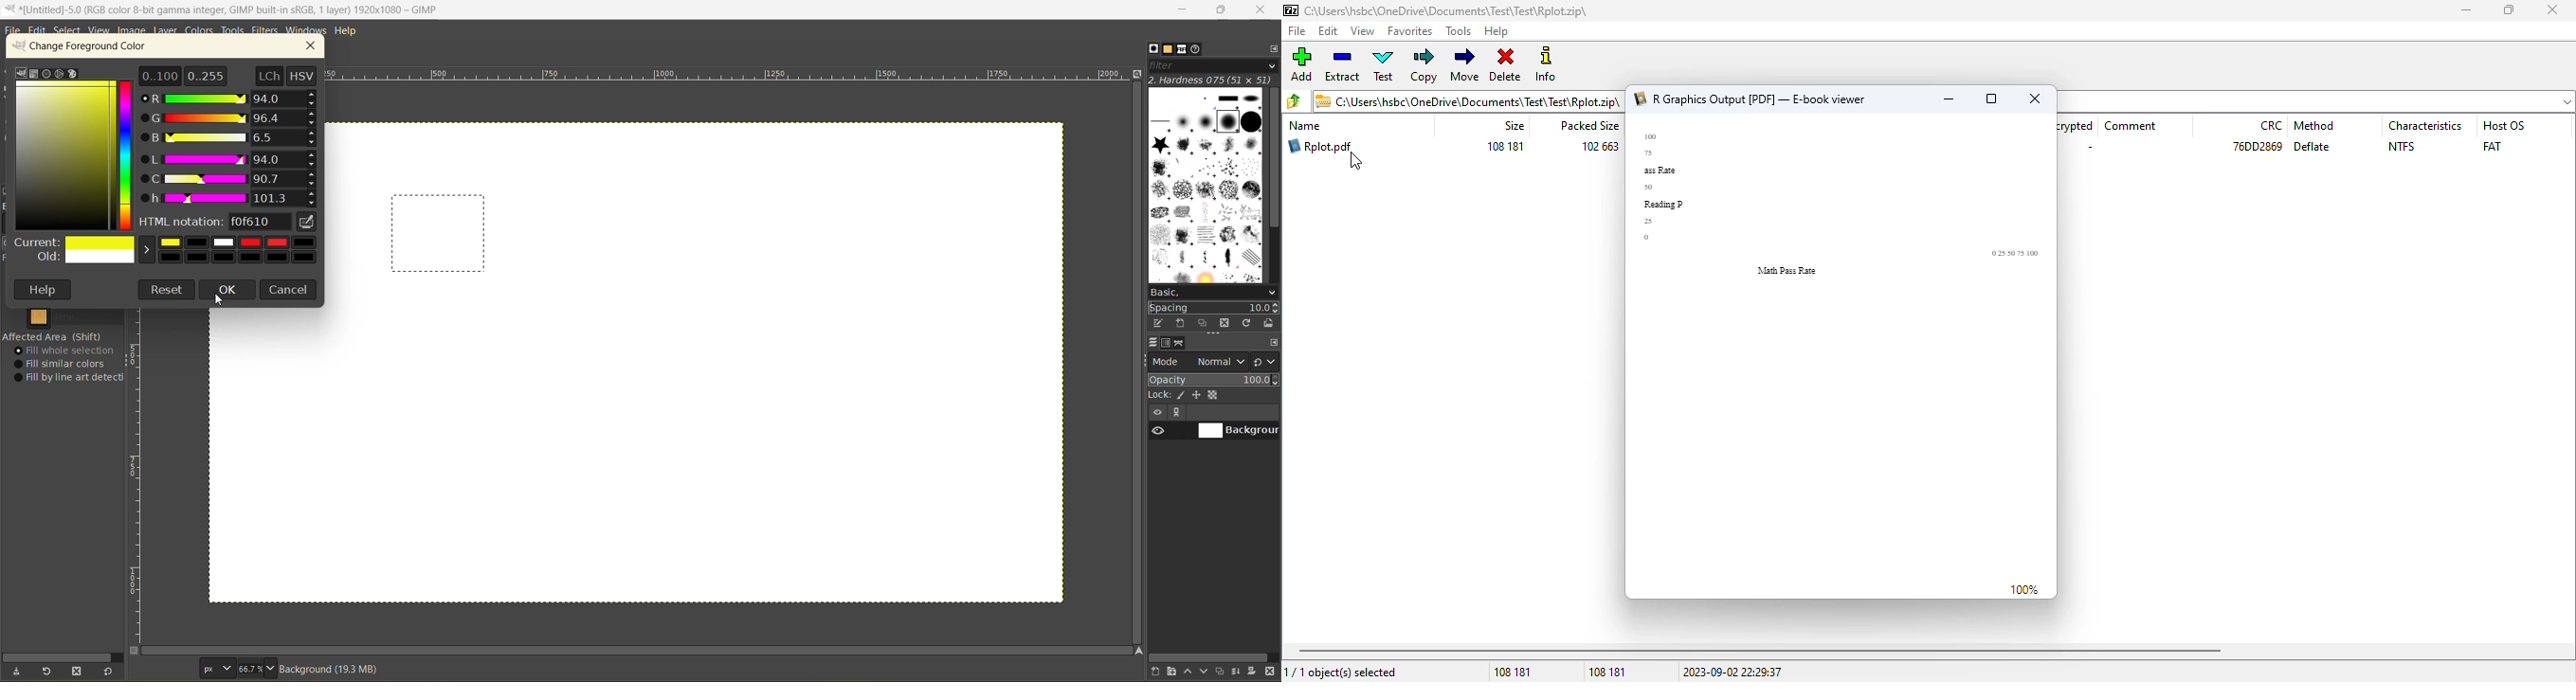 The height and width of the screenshot is (700, 2576). What do you see at coordinates (78, 320) in the screenshot?
I see `pattern` at bounding box center [78, 320].